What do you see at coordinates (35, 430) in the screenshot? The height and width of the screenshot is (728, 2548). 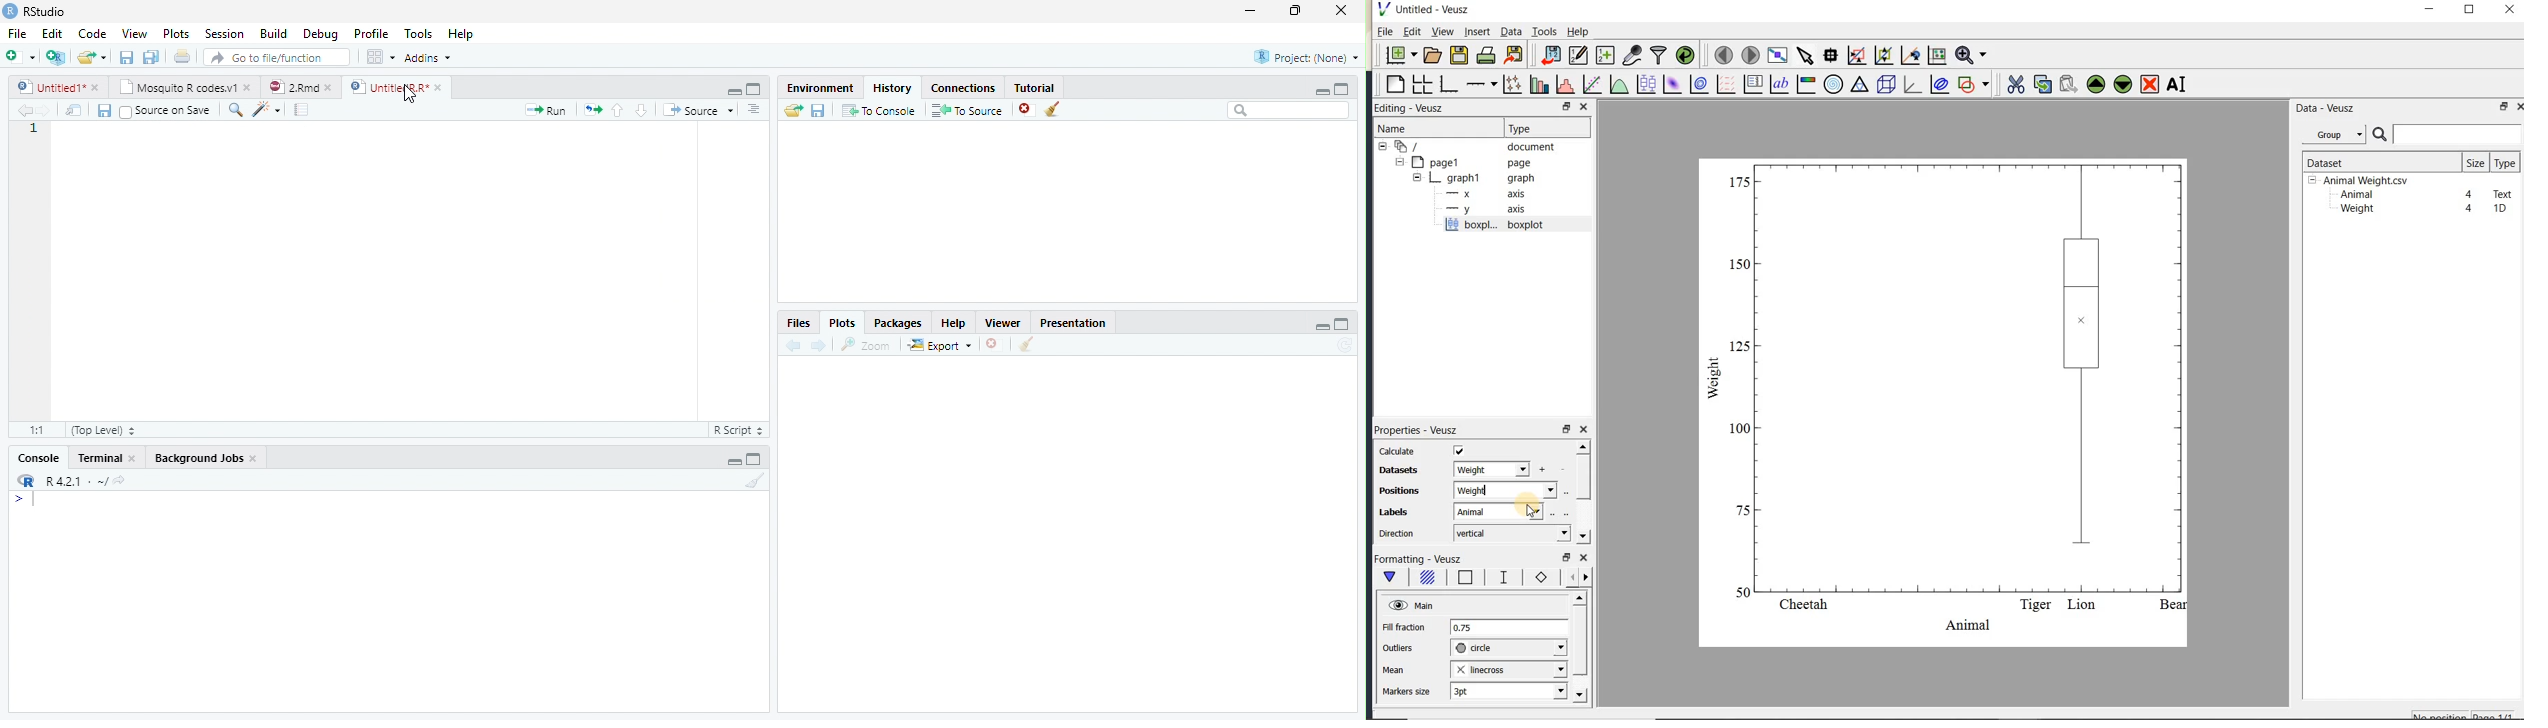 I see `1:1` at bounding box center [35, 430].